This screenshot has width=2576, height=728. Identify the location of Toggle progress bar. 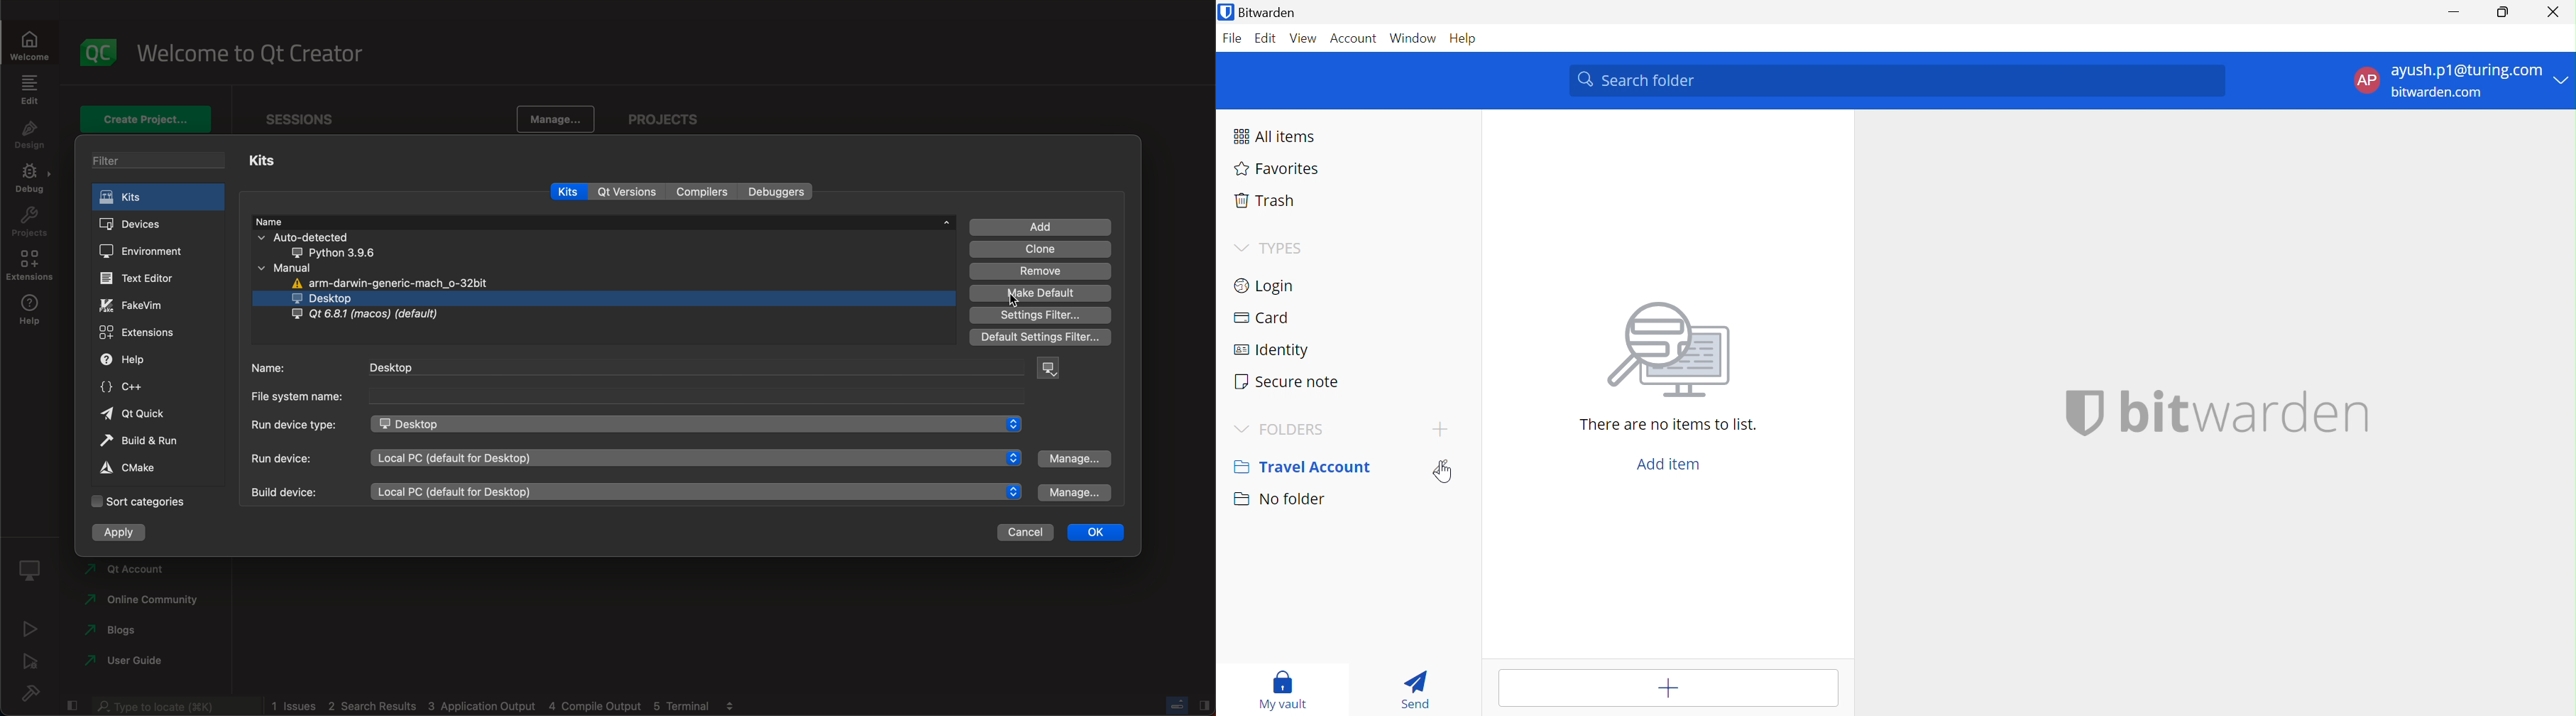
(1176, 703).